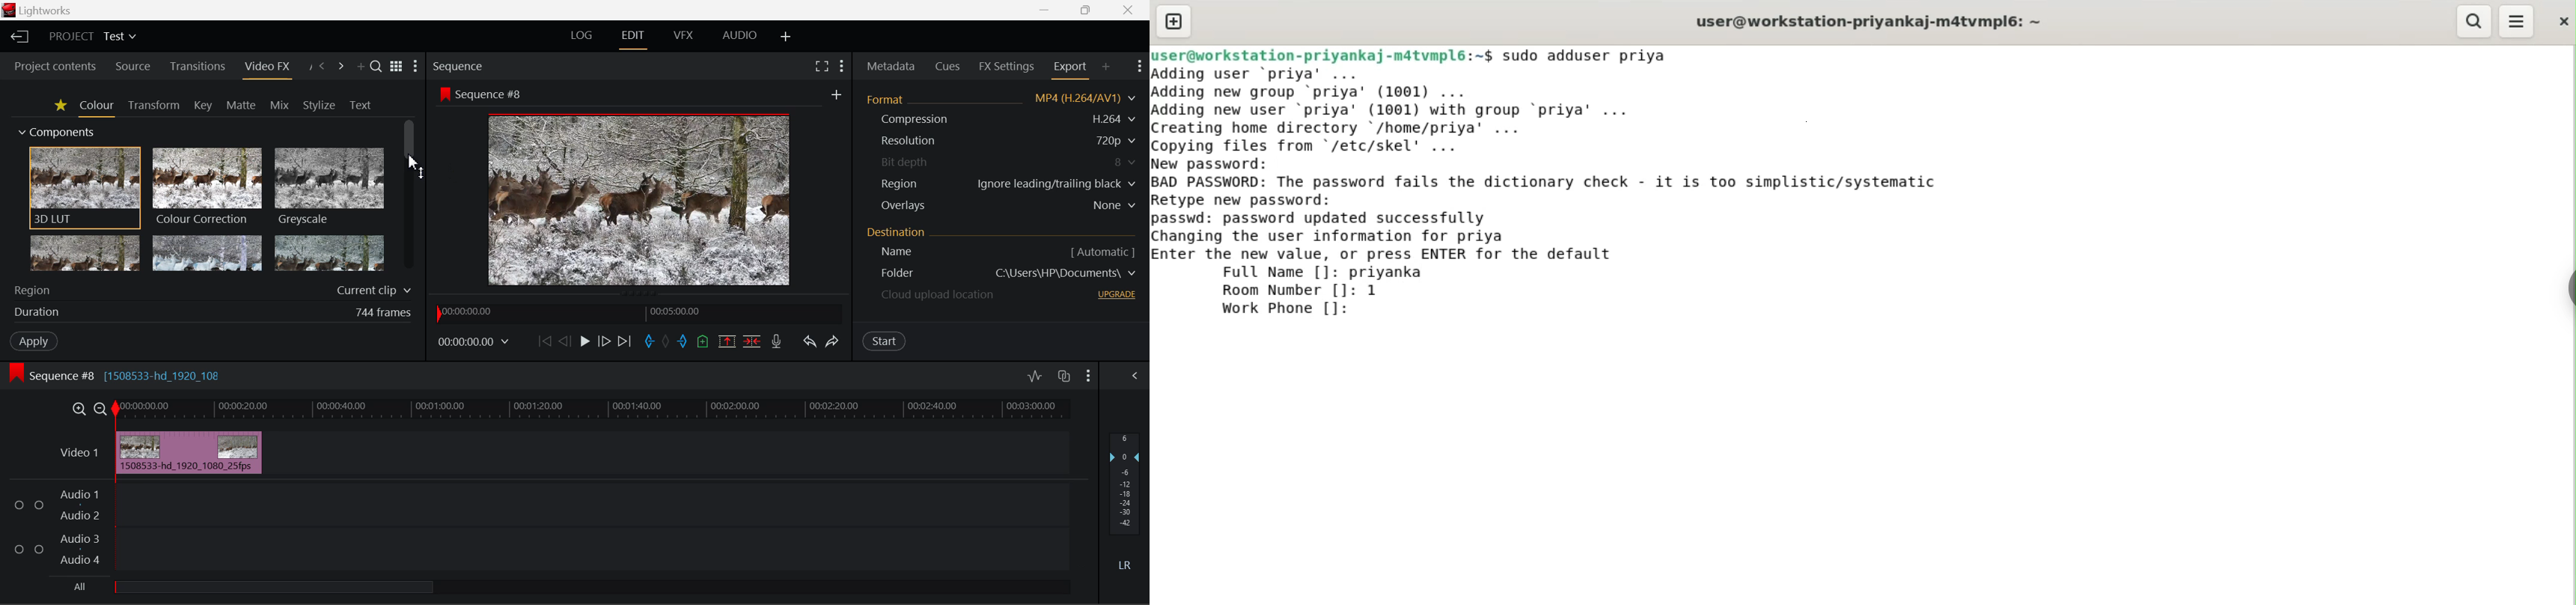  Describe the element at coordinates (328, 252) in the screenshot. I see `Posterize` at that location.